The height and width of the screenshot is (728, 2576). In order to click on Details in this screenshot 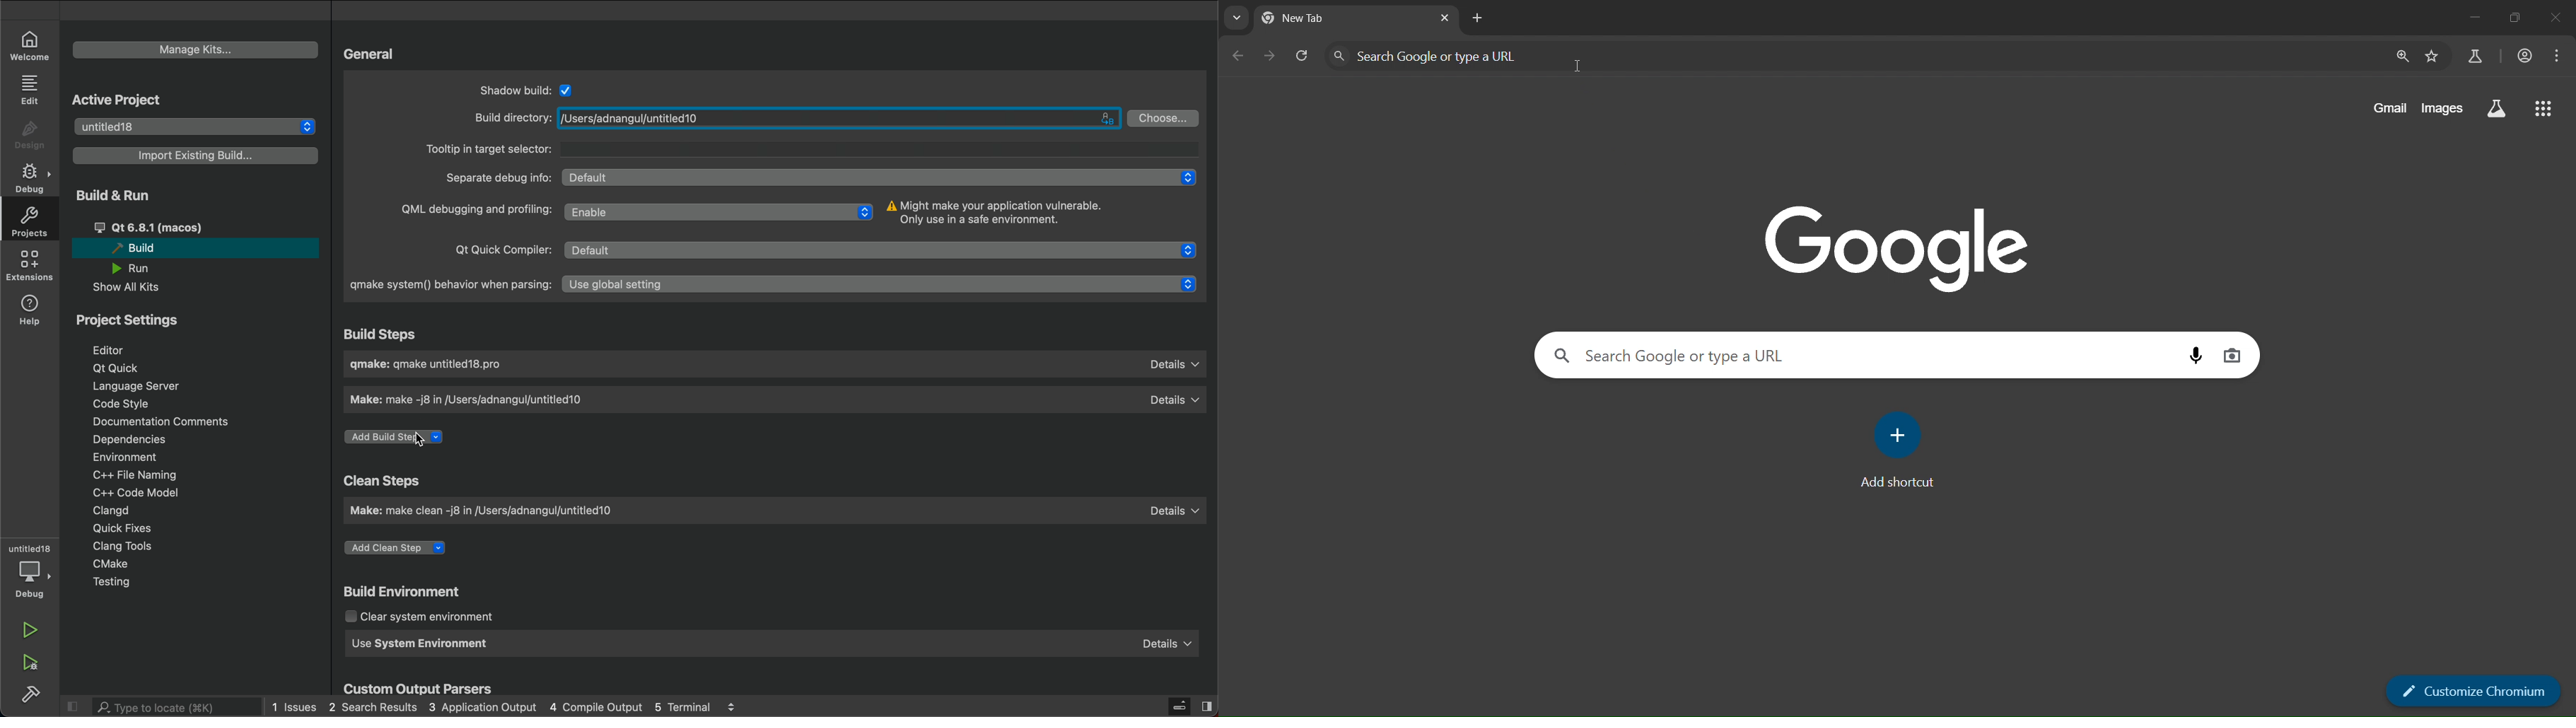, I will do `click(1175, 364)`.